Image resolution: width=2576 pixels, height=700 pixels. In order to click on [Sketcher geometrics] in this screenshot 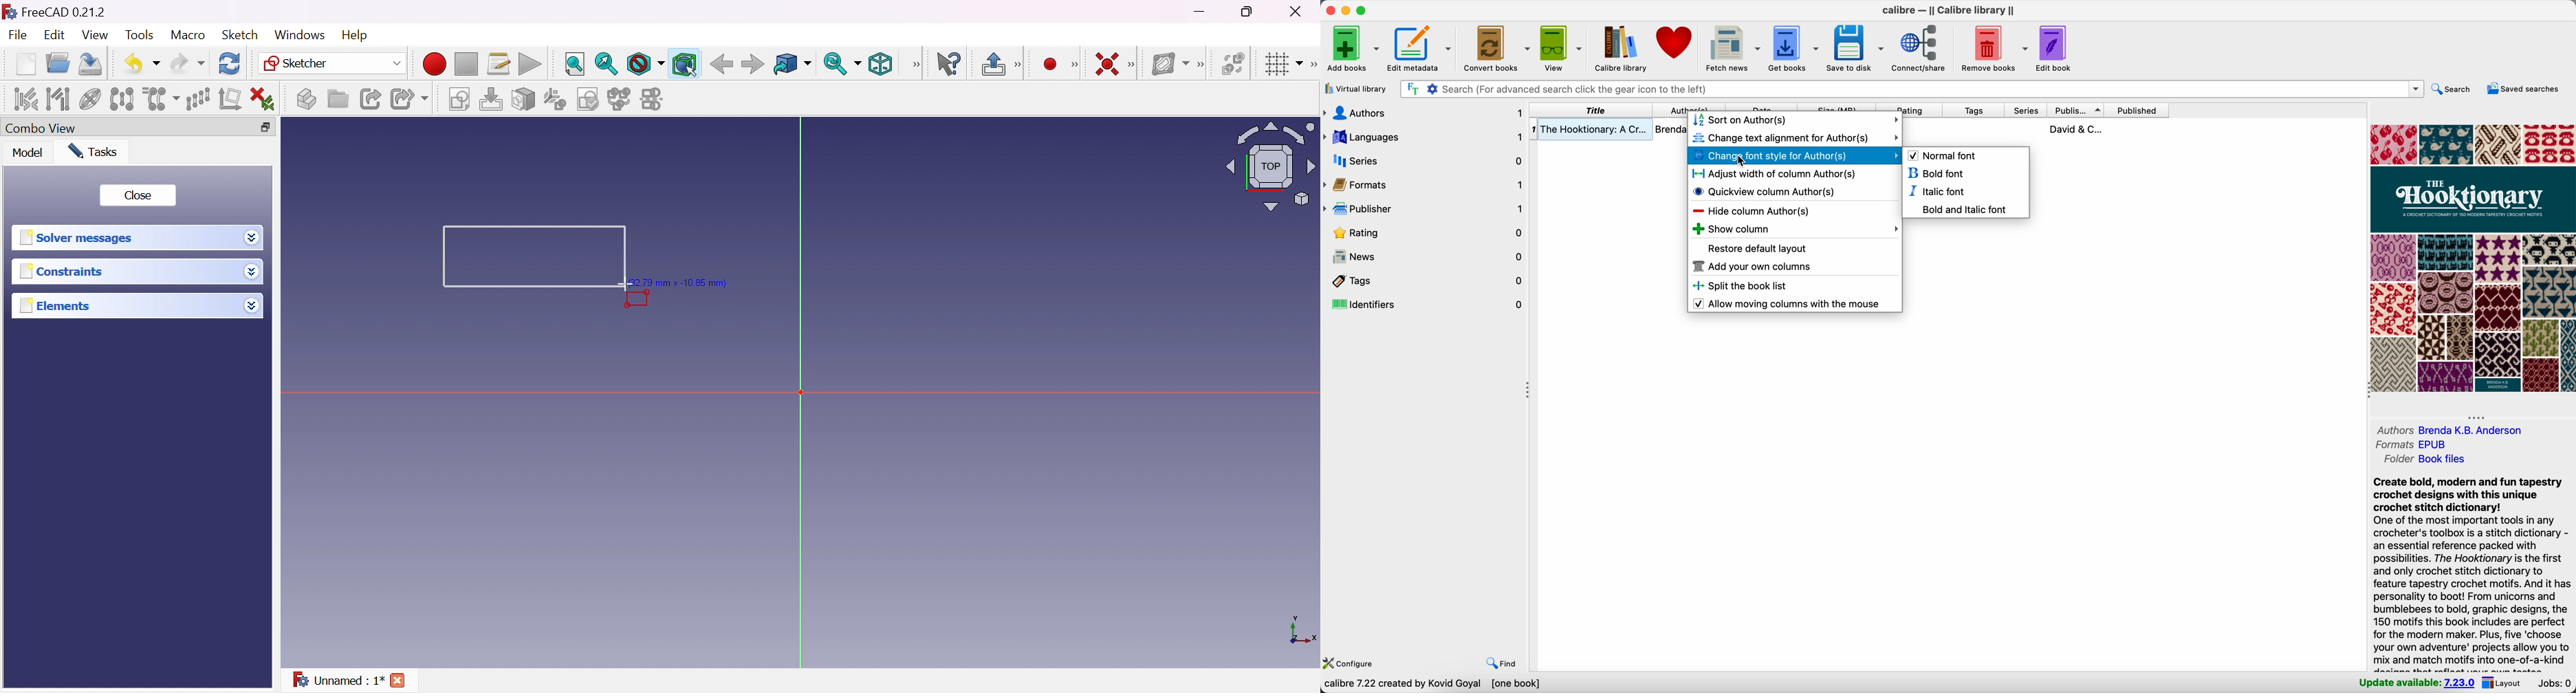, I will do `click(1075, 63)`.